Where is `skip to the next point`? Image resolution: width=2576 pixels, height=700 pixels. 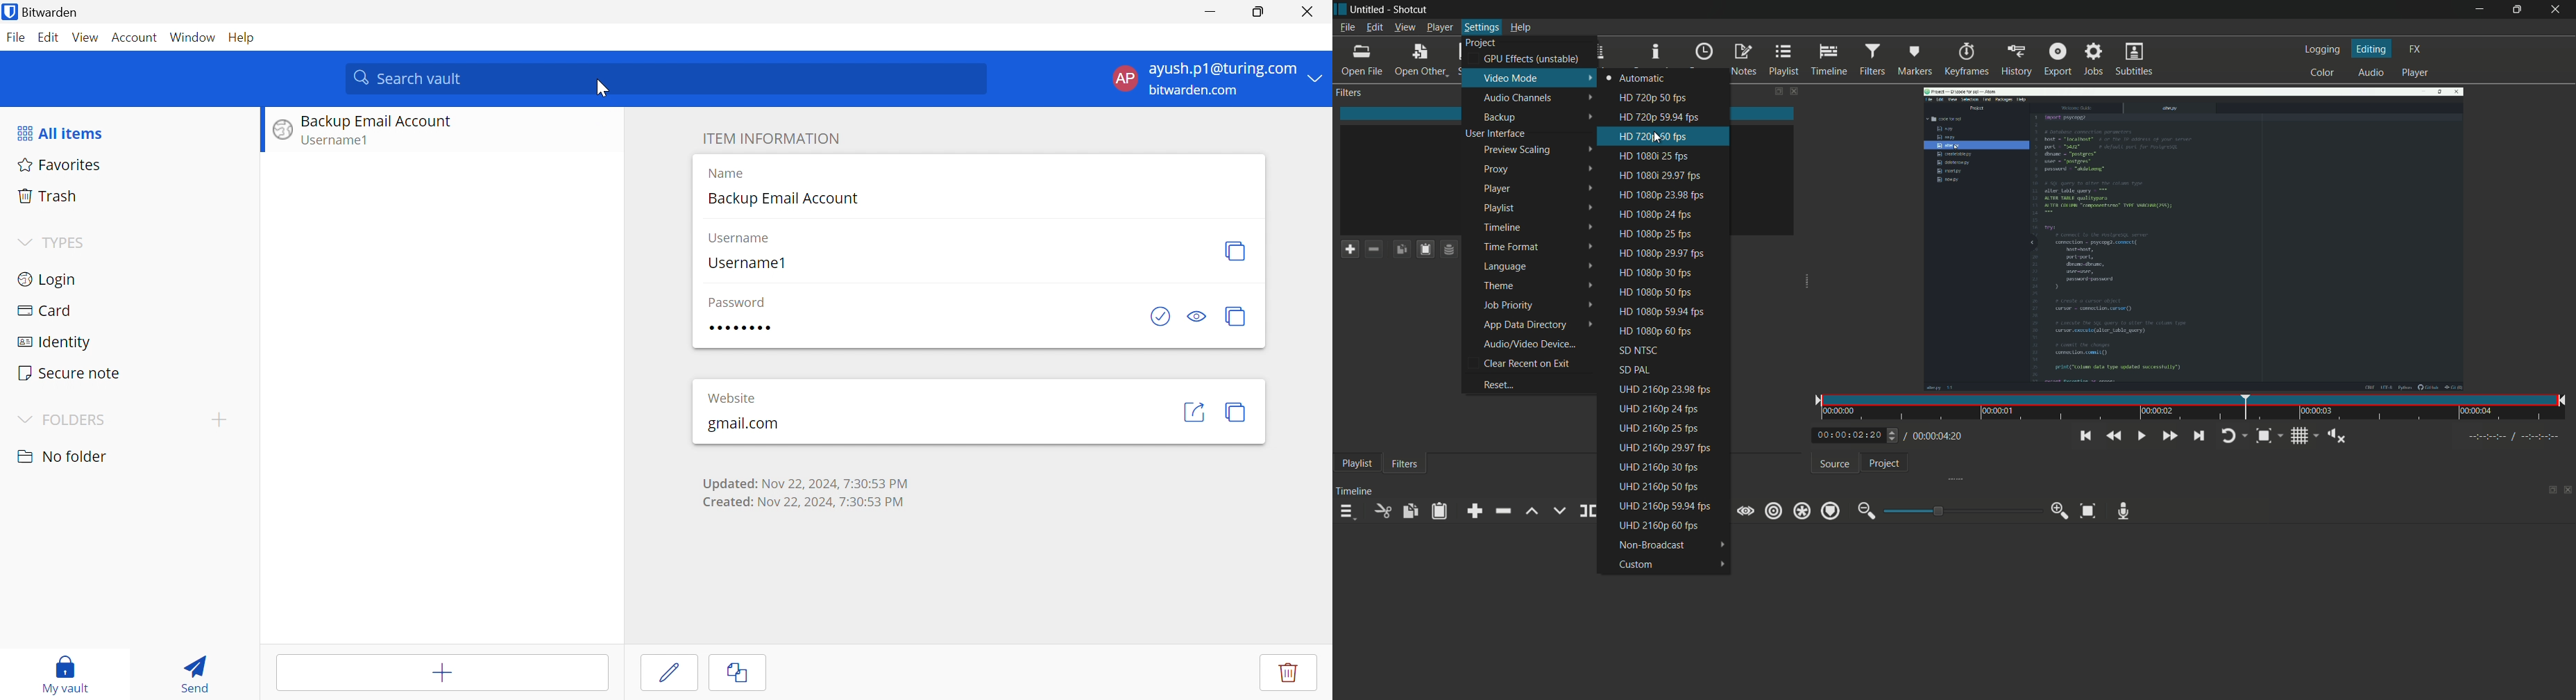
skip to the next point is located at coordinates (2199, 436).